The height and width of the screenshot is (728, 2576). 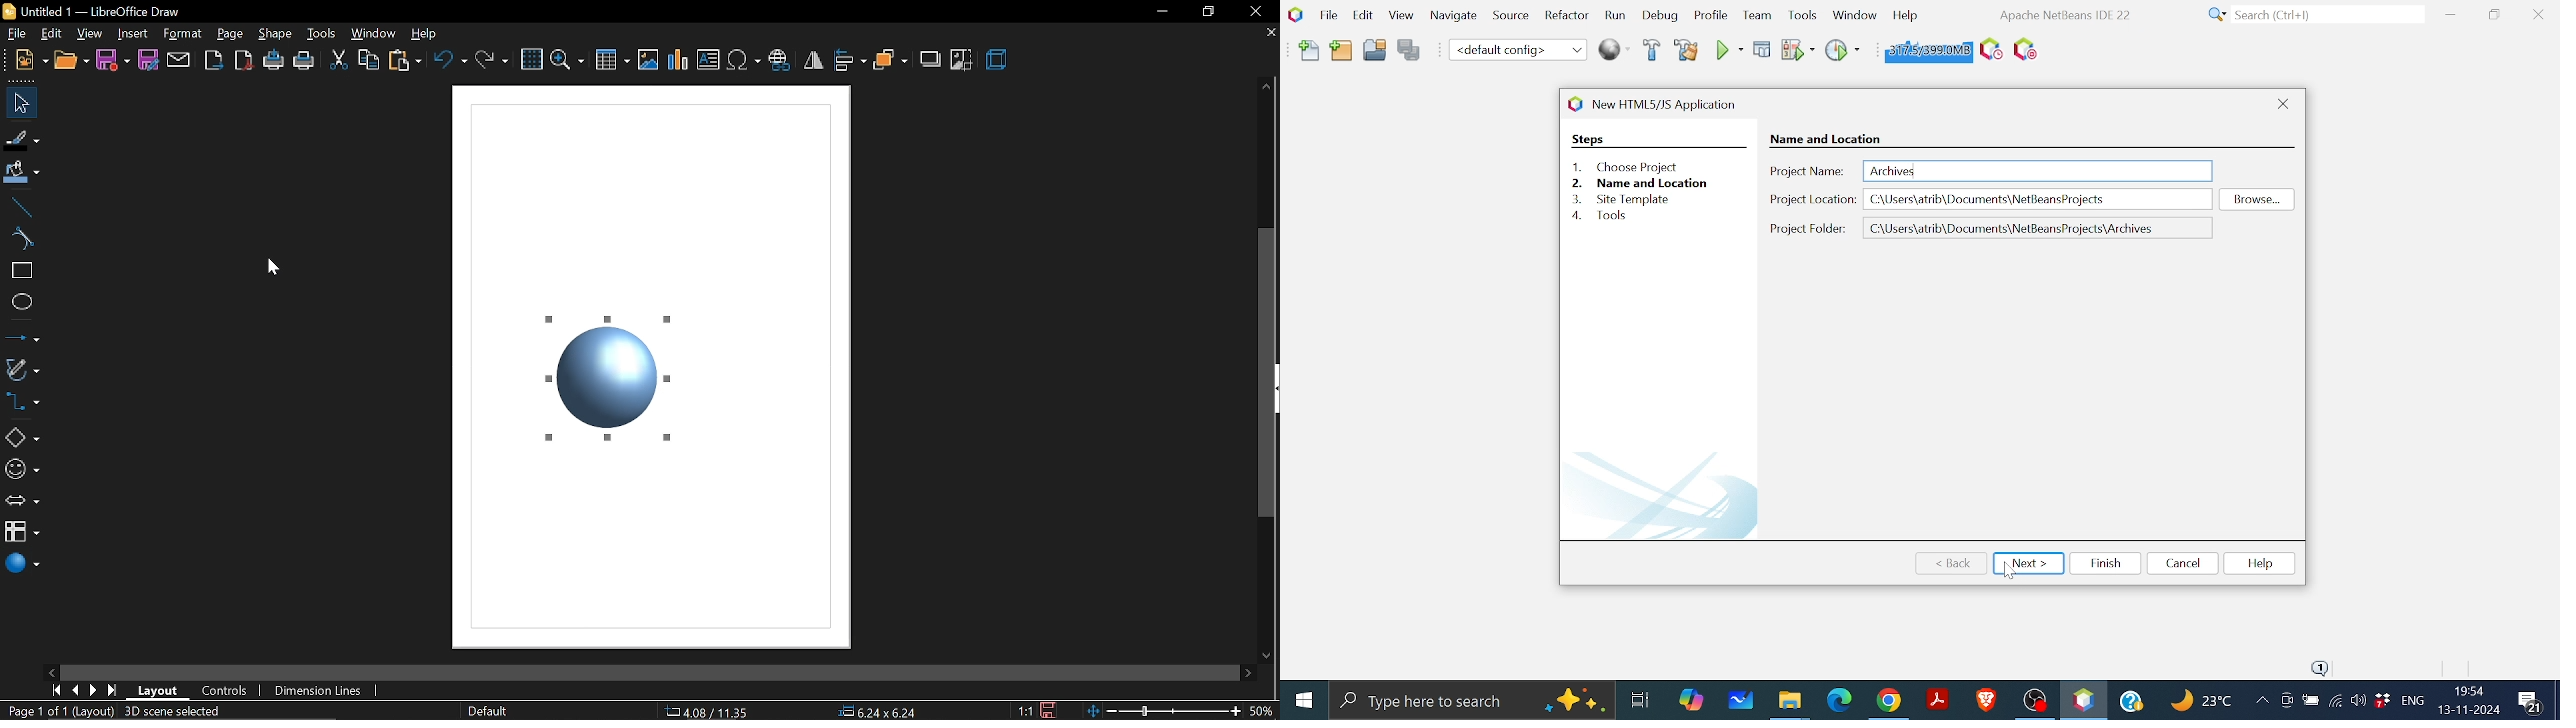 What do you see at coordinates (1270, 655) in the screenshot?
I see `move down` at bounding box center [1270, 655].